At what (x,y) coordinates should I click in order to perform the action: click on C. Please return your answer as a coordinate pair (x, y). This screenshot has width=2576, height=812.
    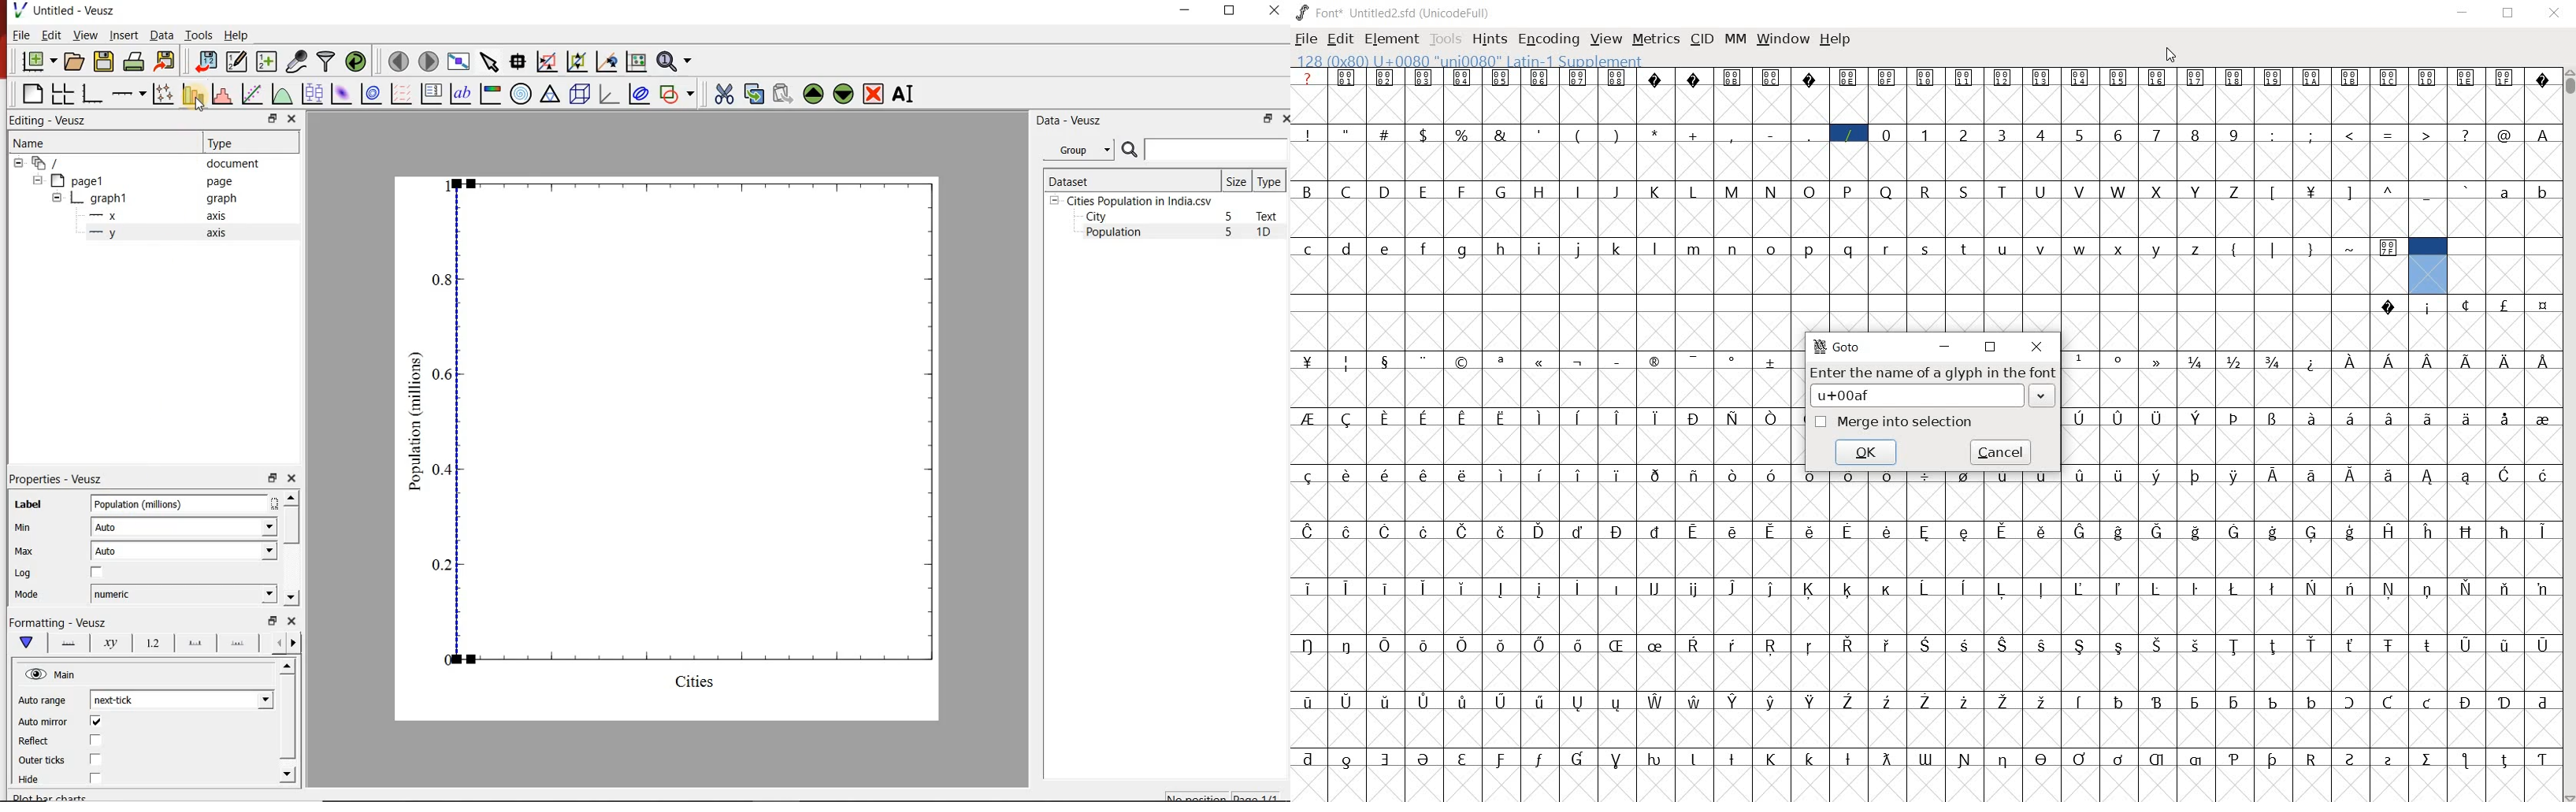
    Looking at the image, I should click on (1349, 192).